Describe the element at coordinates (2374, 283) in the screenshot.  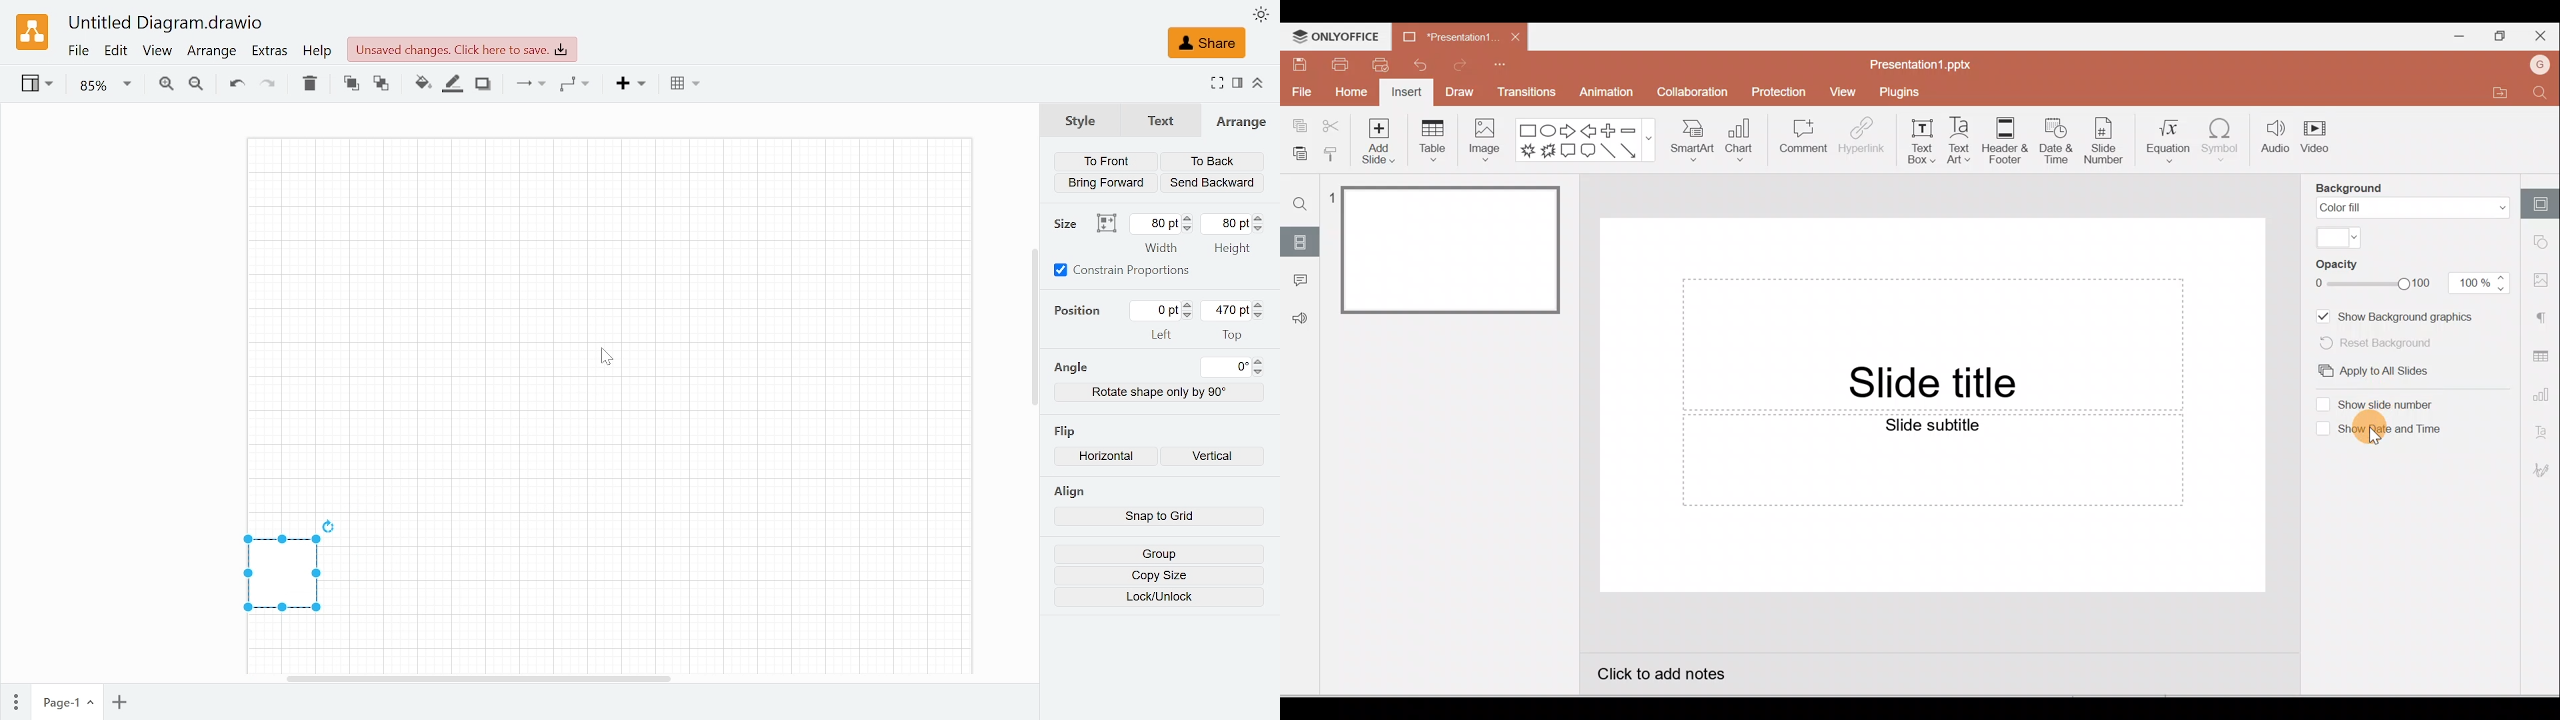
I see `slider to change opacity` at that location.